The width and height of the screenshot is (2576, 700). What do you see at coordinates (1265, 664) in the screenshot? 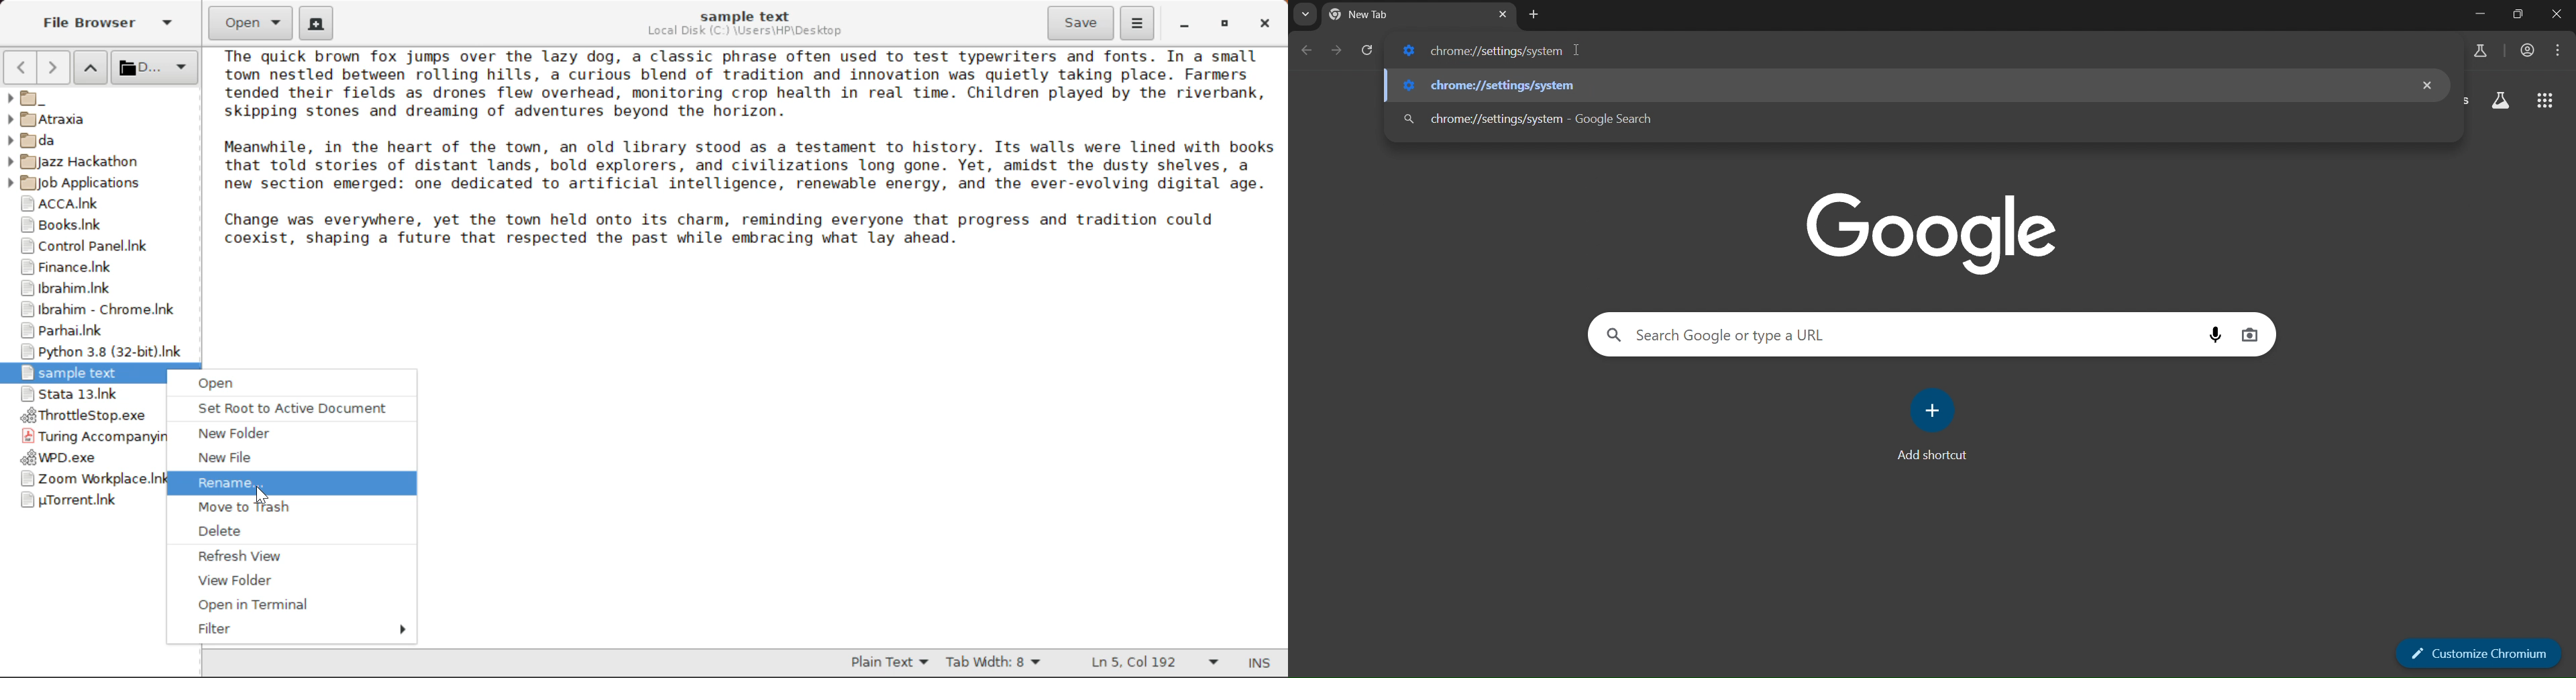
I see `Input Mode` at bounding box center [1265, 664].